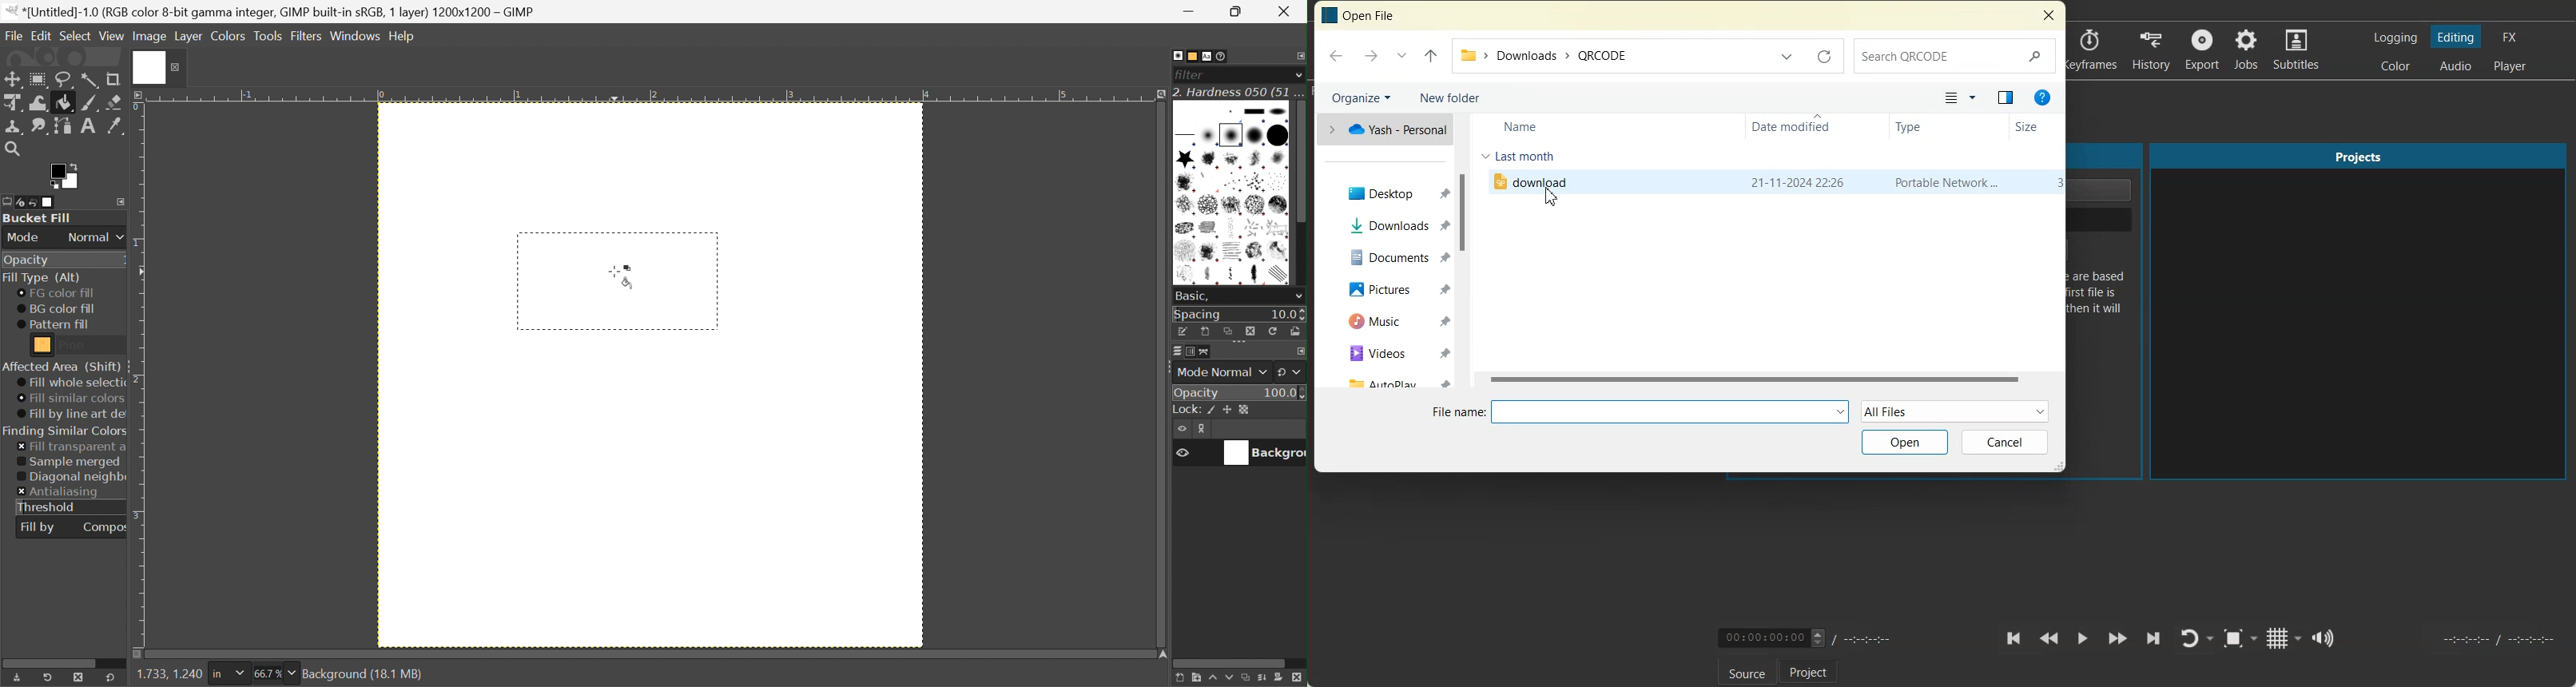 The width and height of the screenshot is (2576, 700). What do you see at coordinates (38, 127) in the screenshot?
I see `Smudge Tool` at bounding box center [38, 127].